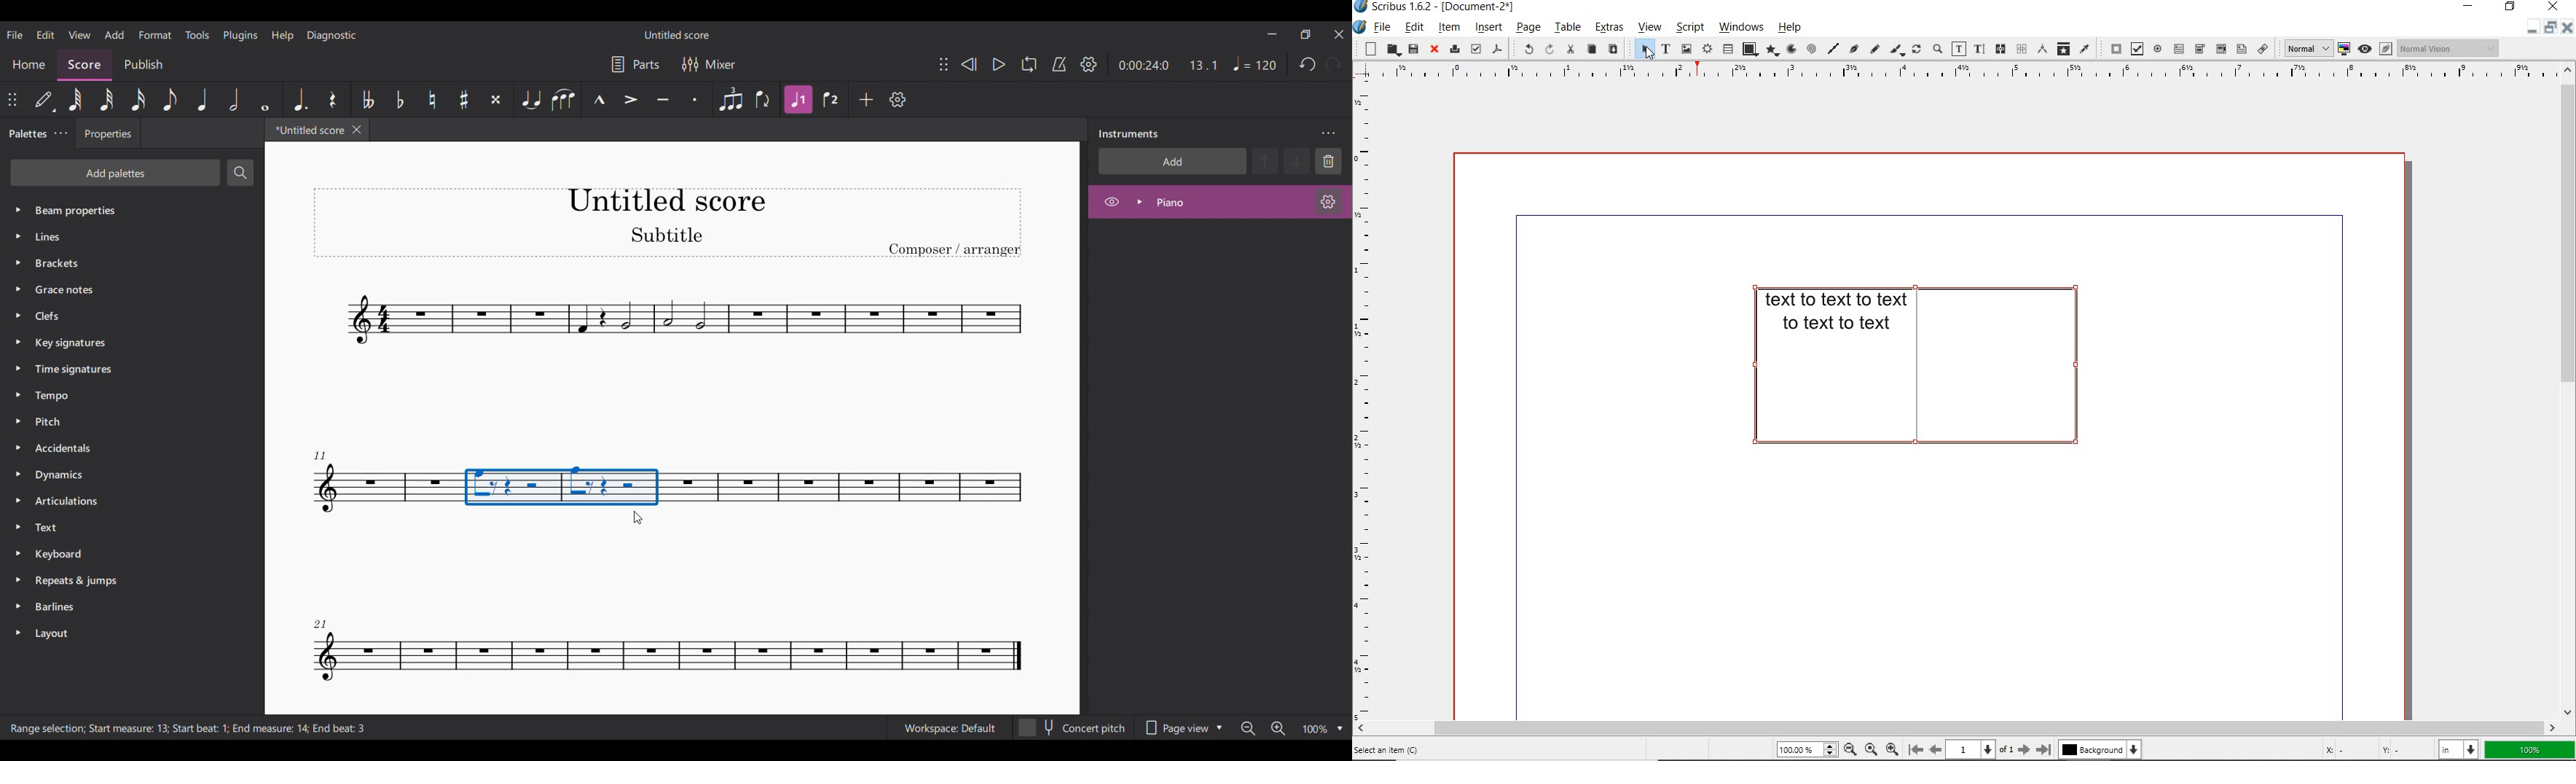 The height and width of the screenshot is (784, 2576). What do you see at coordinates (1688, 27) in the screenshot?
I see `script` at bounding box center [1688, 27].